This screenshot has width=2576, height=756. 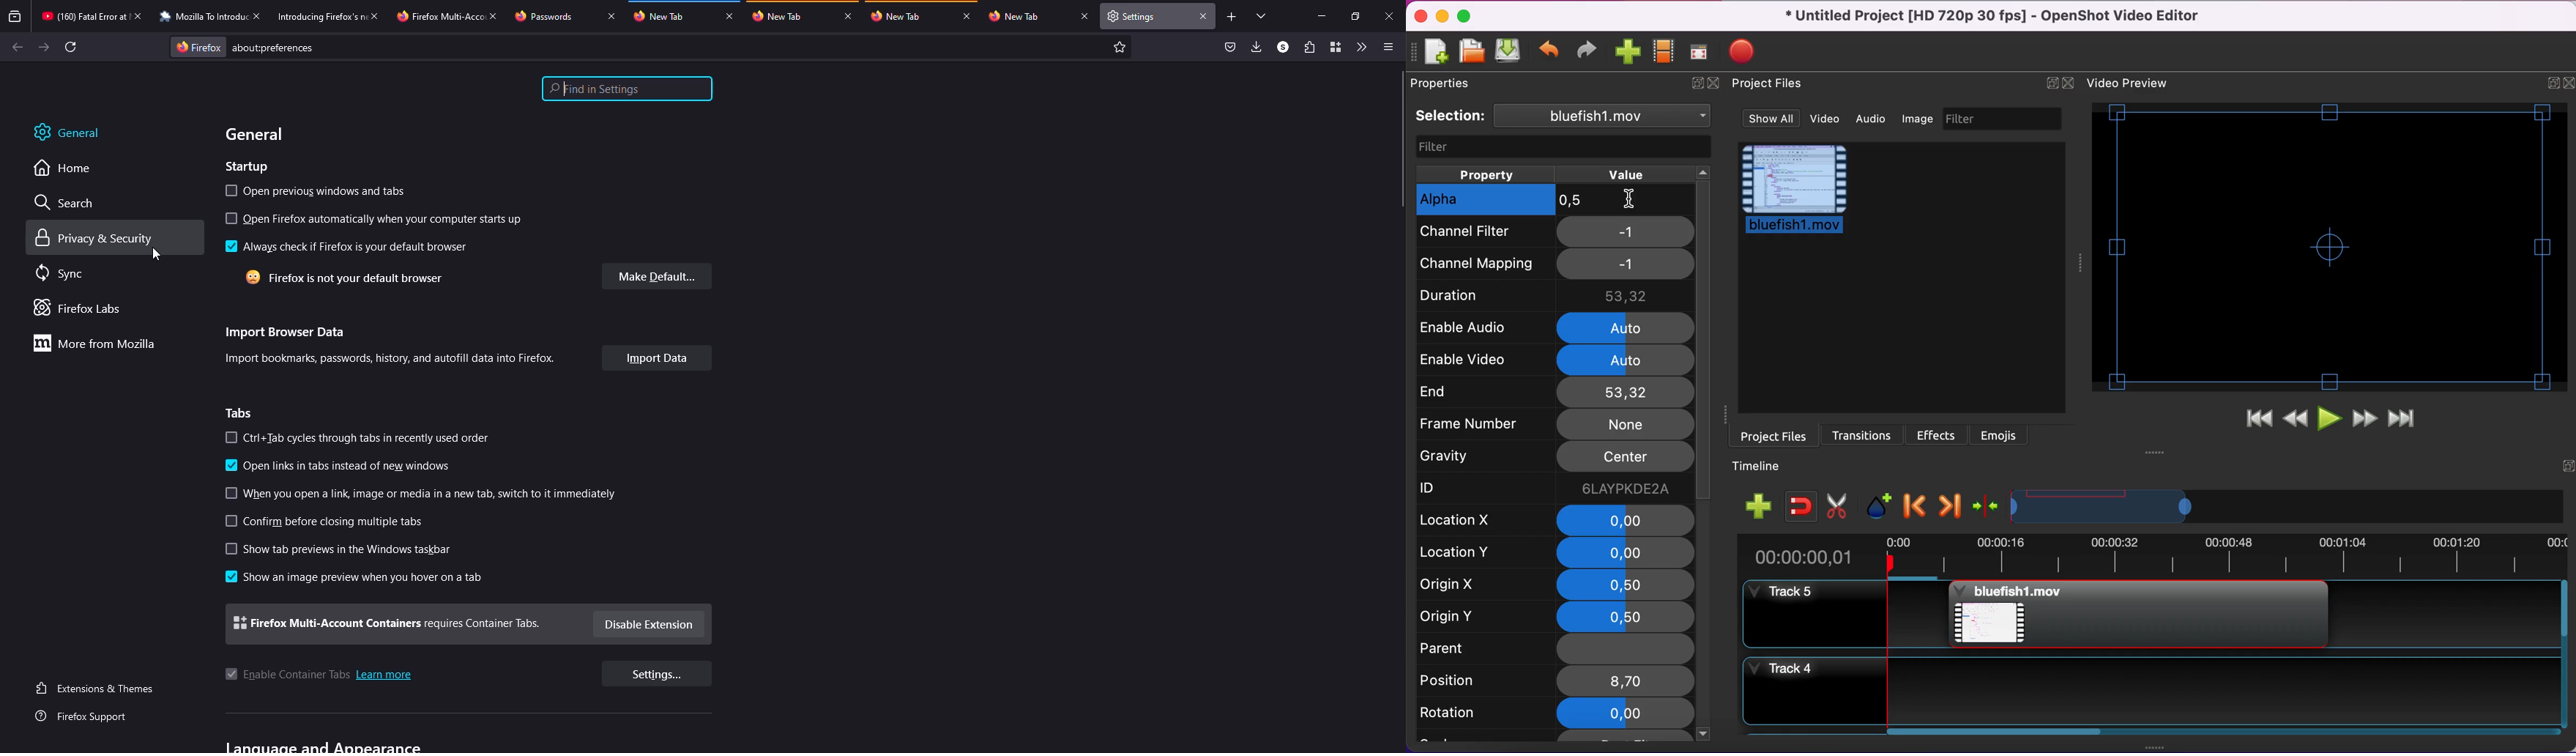 I want to click on timeline, so click(x=2102, y=509).